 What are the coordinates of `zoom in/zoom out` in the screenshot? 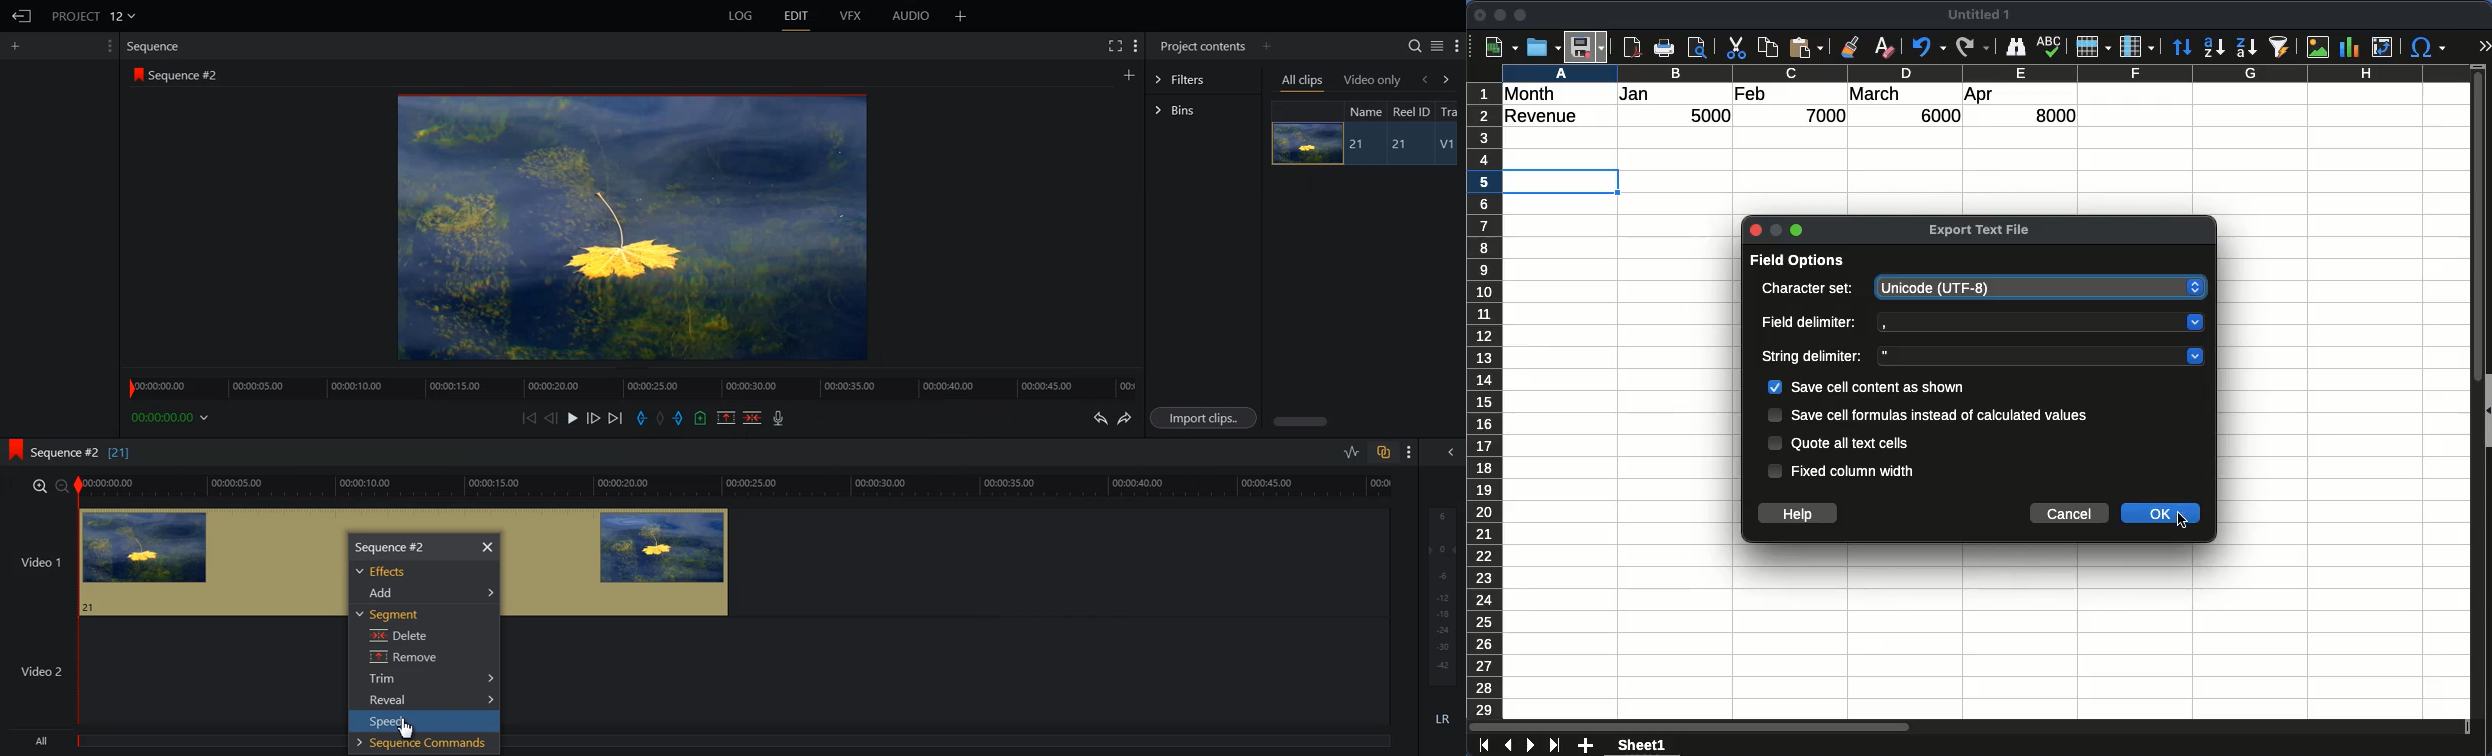 It's located at (47, 485).